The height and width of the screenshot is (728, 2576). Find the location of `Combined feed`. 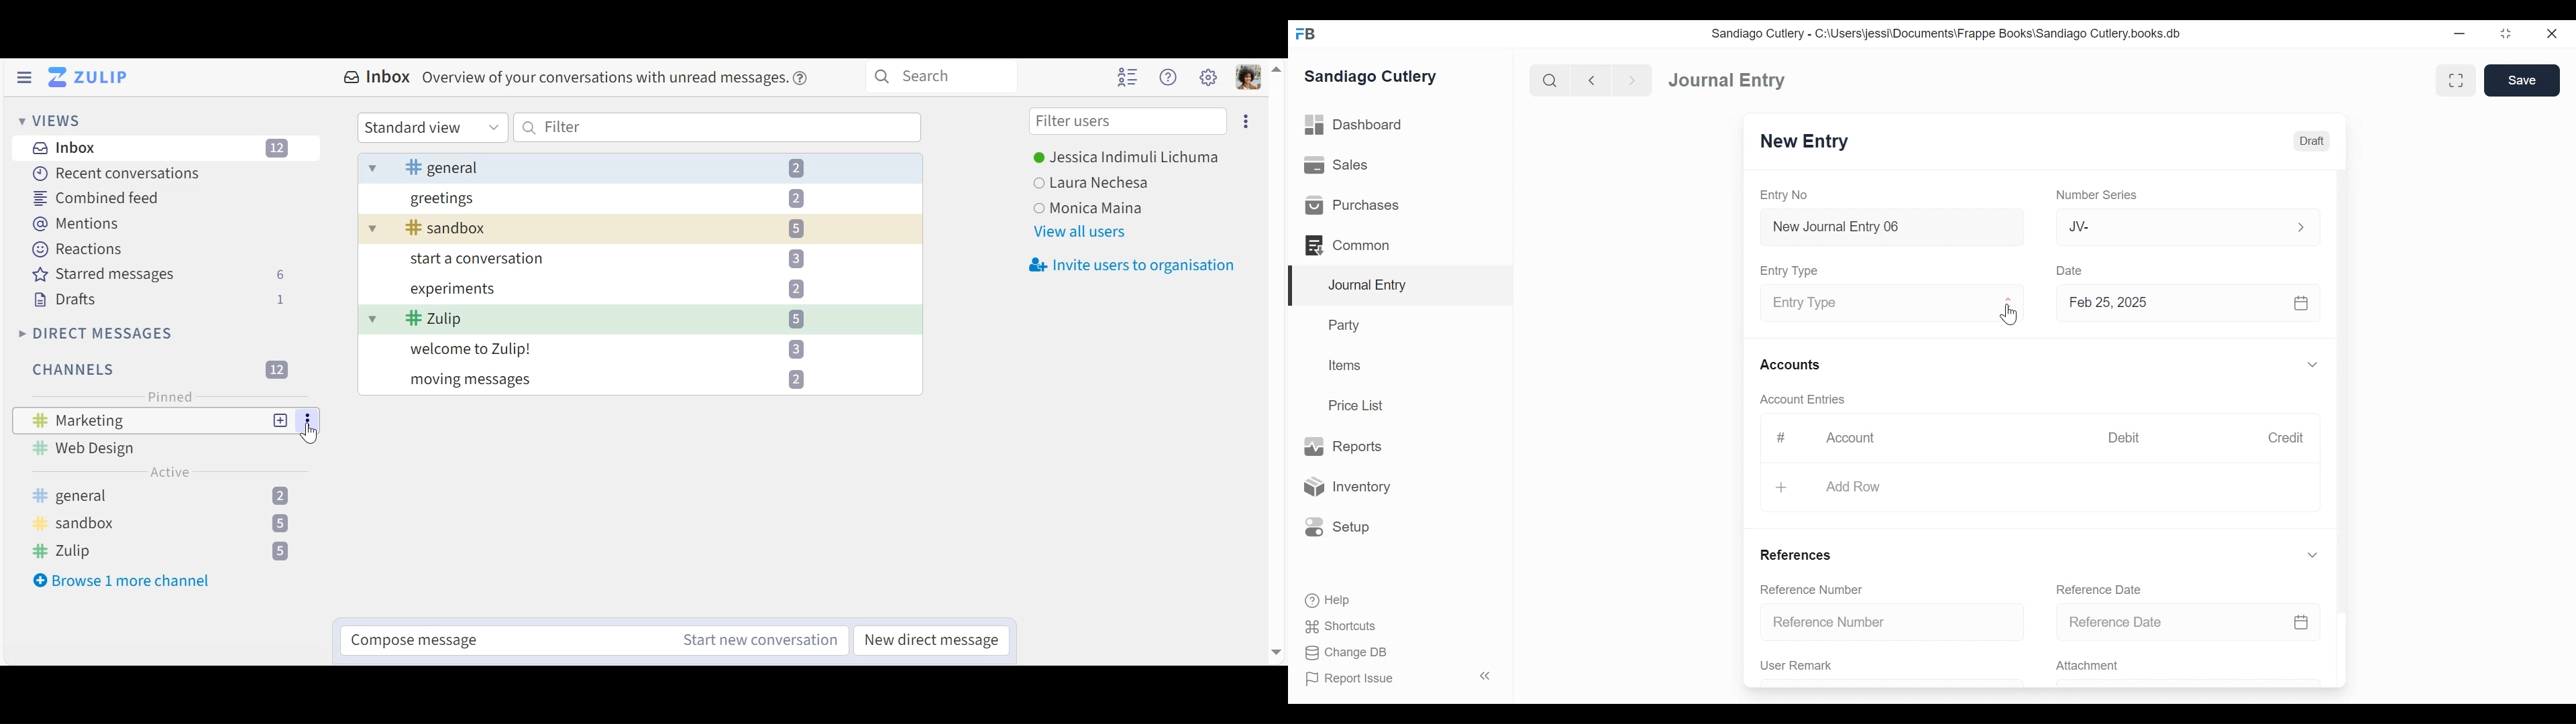

Combined feed is located at coordinates (93, 198).